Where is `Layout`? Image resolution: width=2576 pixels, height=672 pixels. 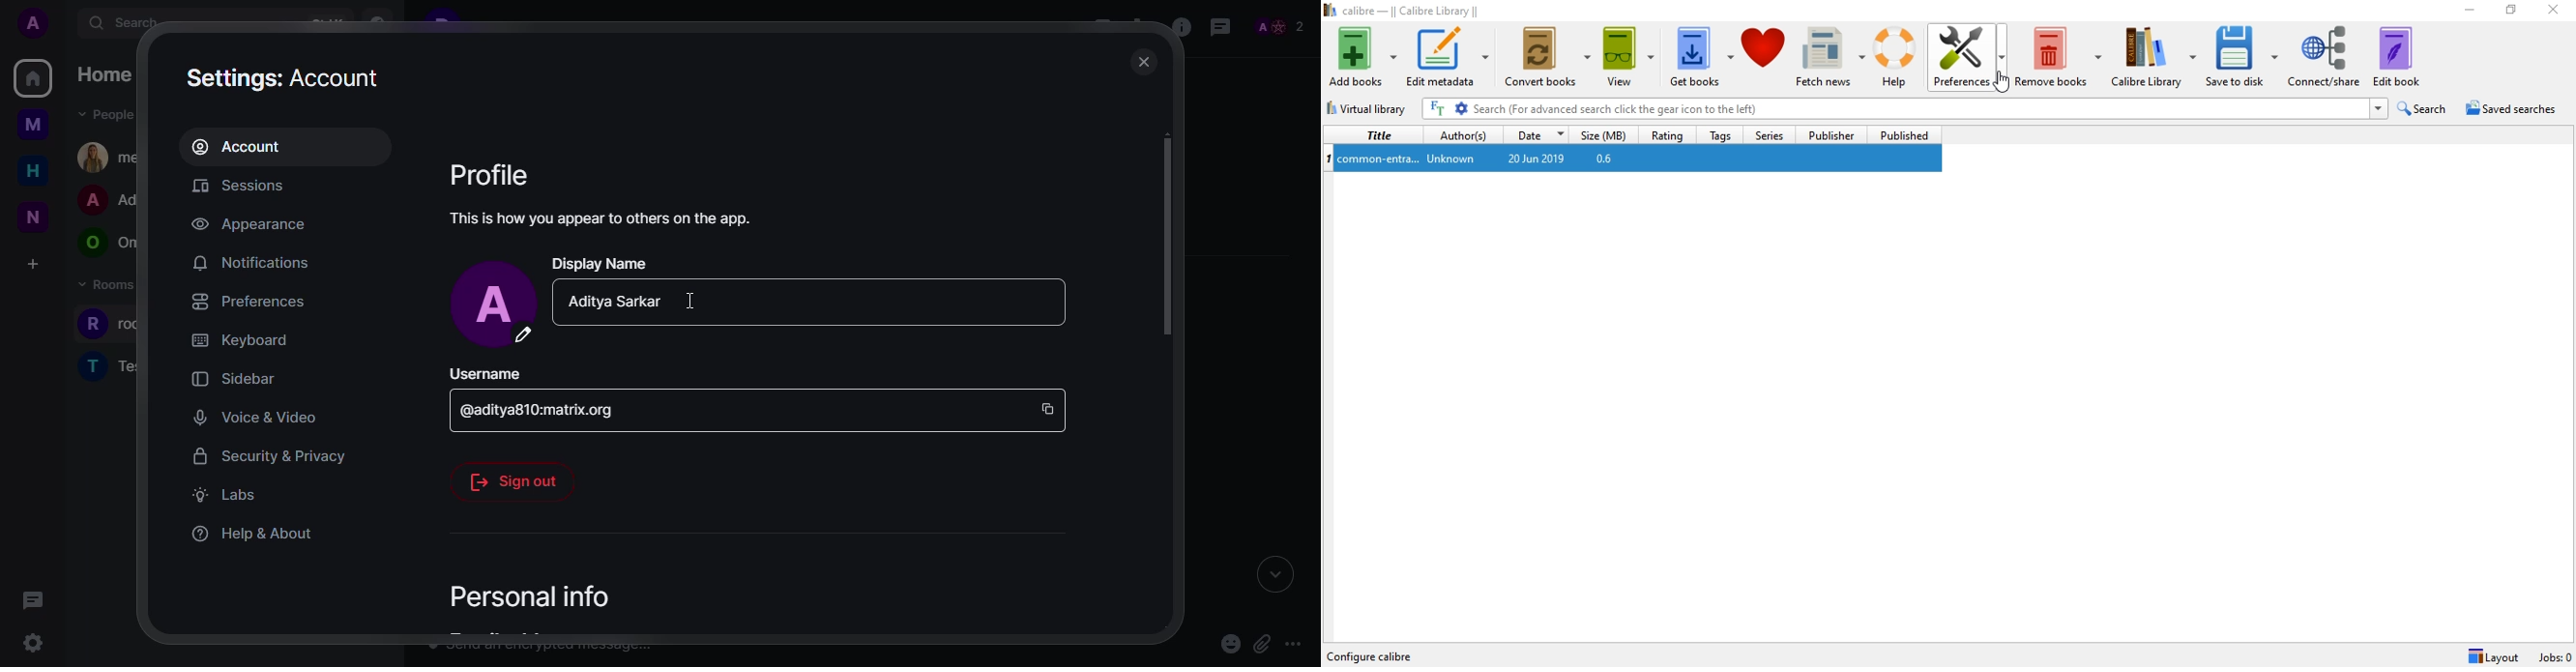 Layout is located at coordinates (2494, 656).